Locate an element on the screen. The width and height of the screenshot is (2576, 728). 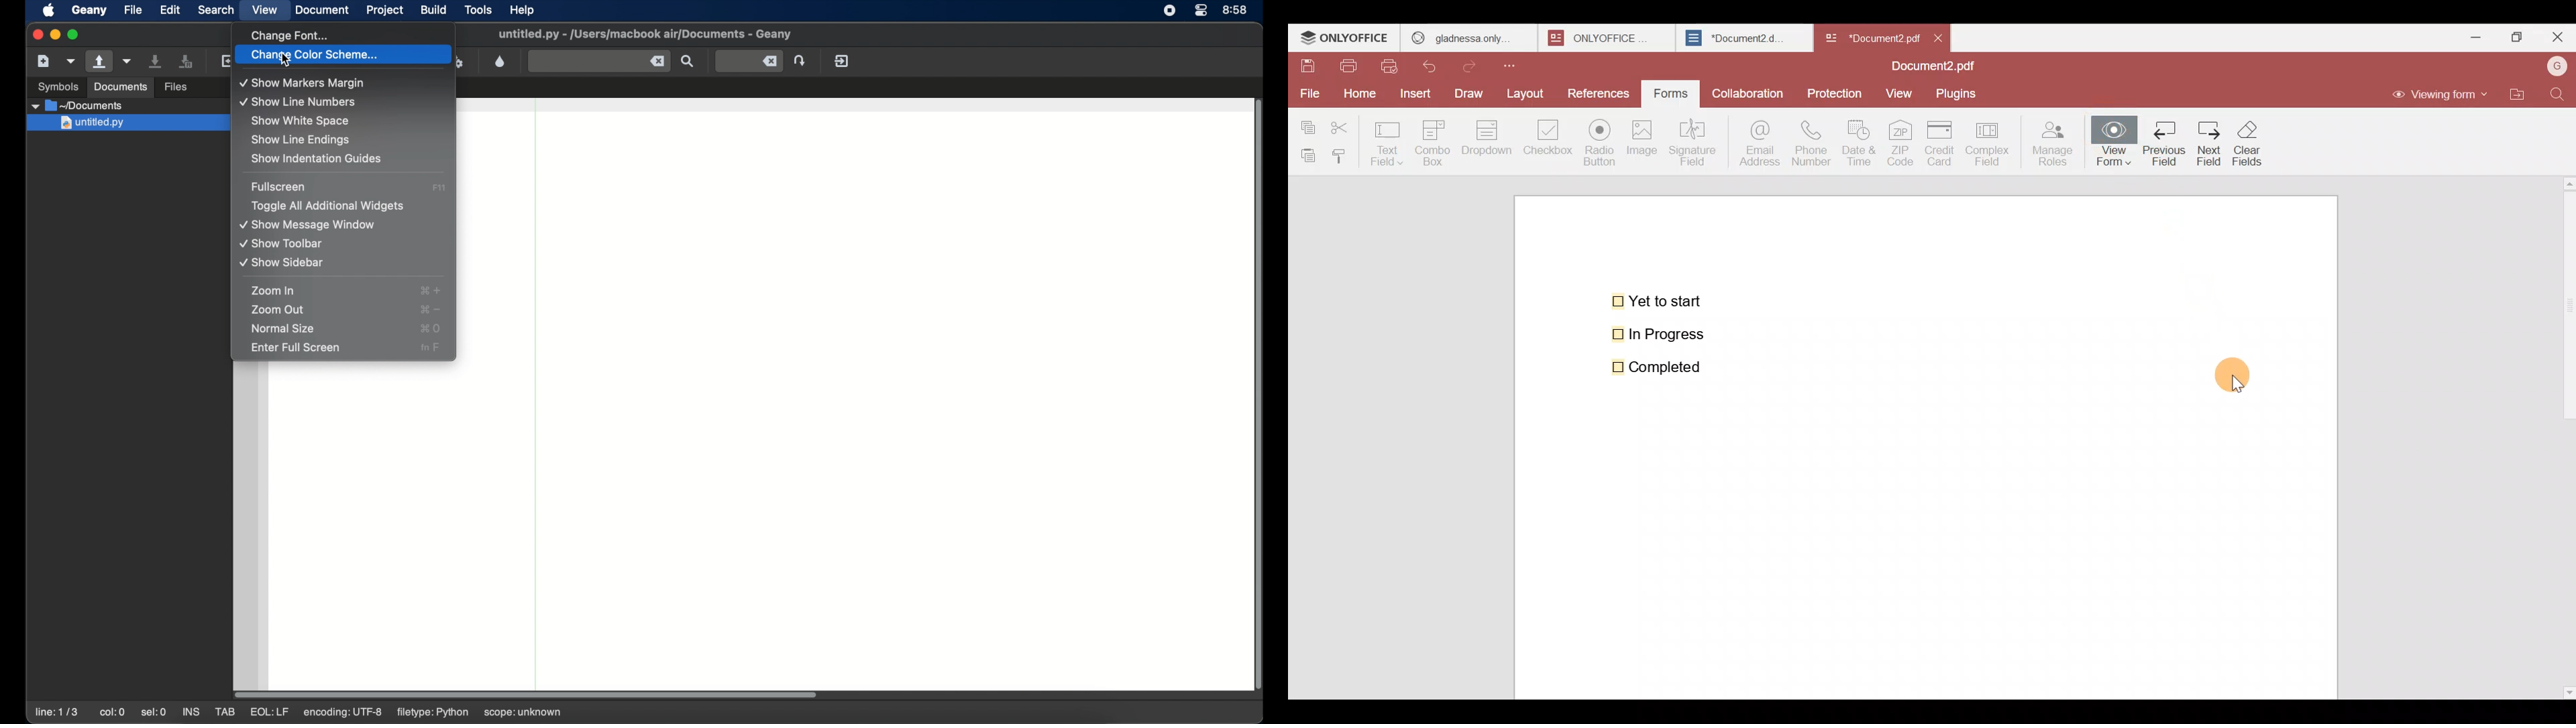
References is located at coordinates (1599, 93).